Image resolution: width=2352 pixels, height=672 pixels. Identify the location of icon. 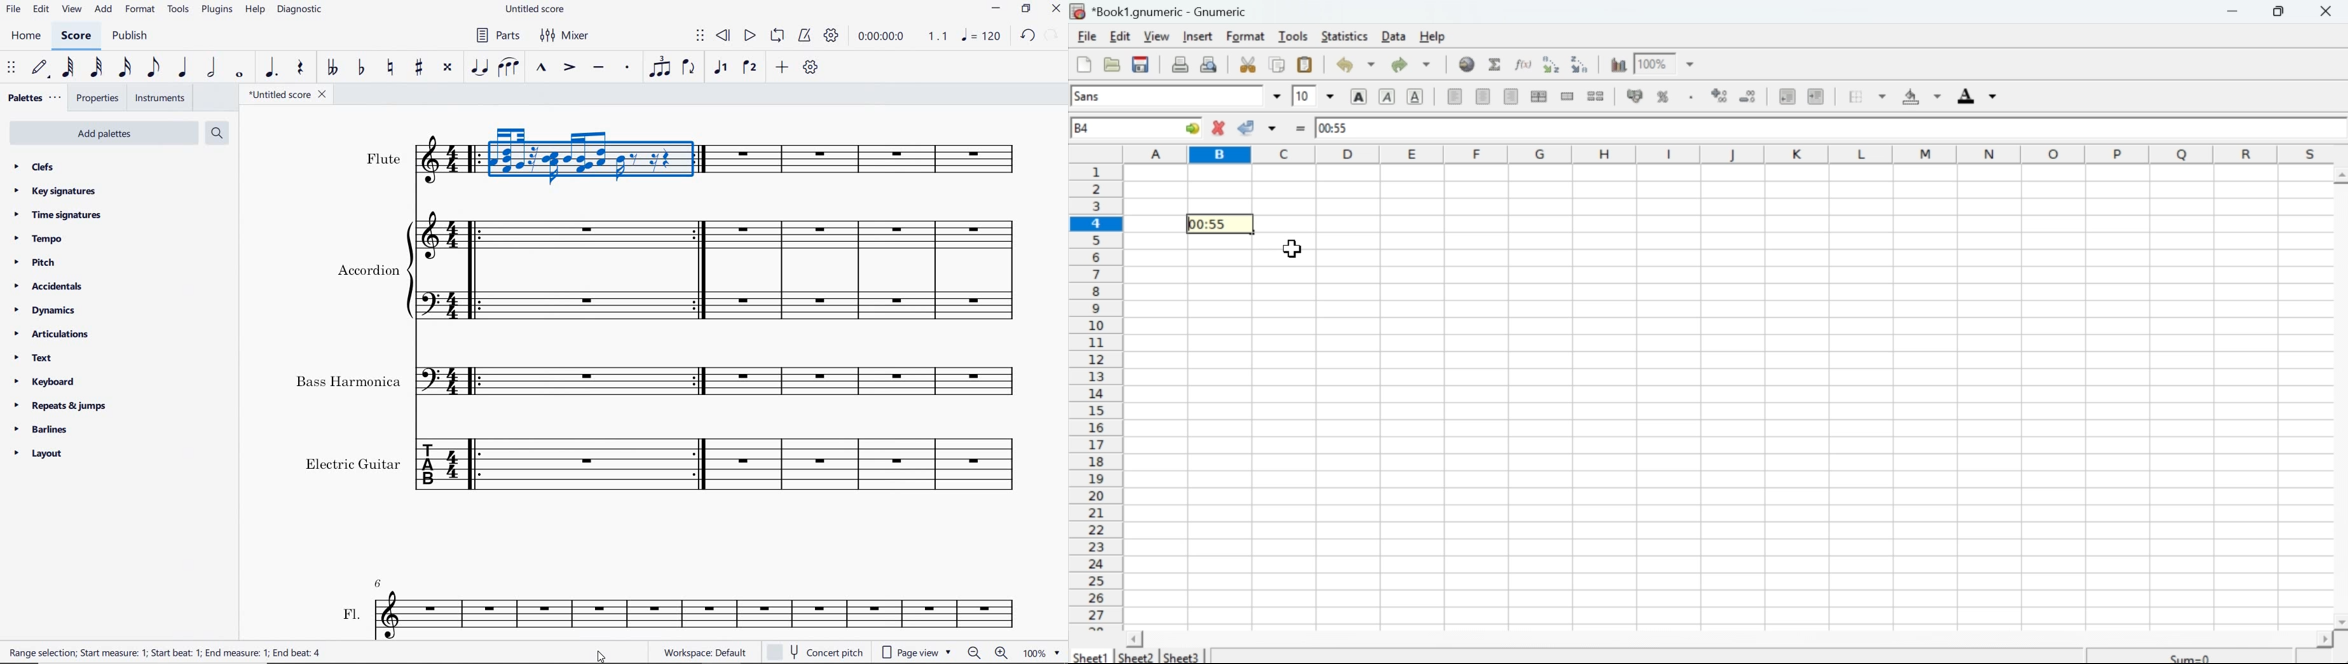
(1633, 96).